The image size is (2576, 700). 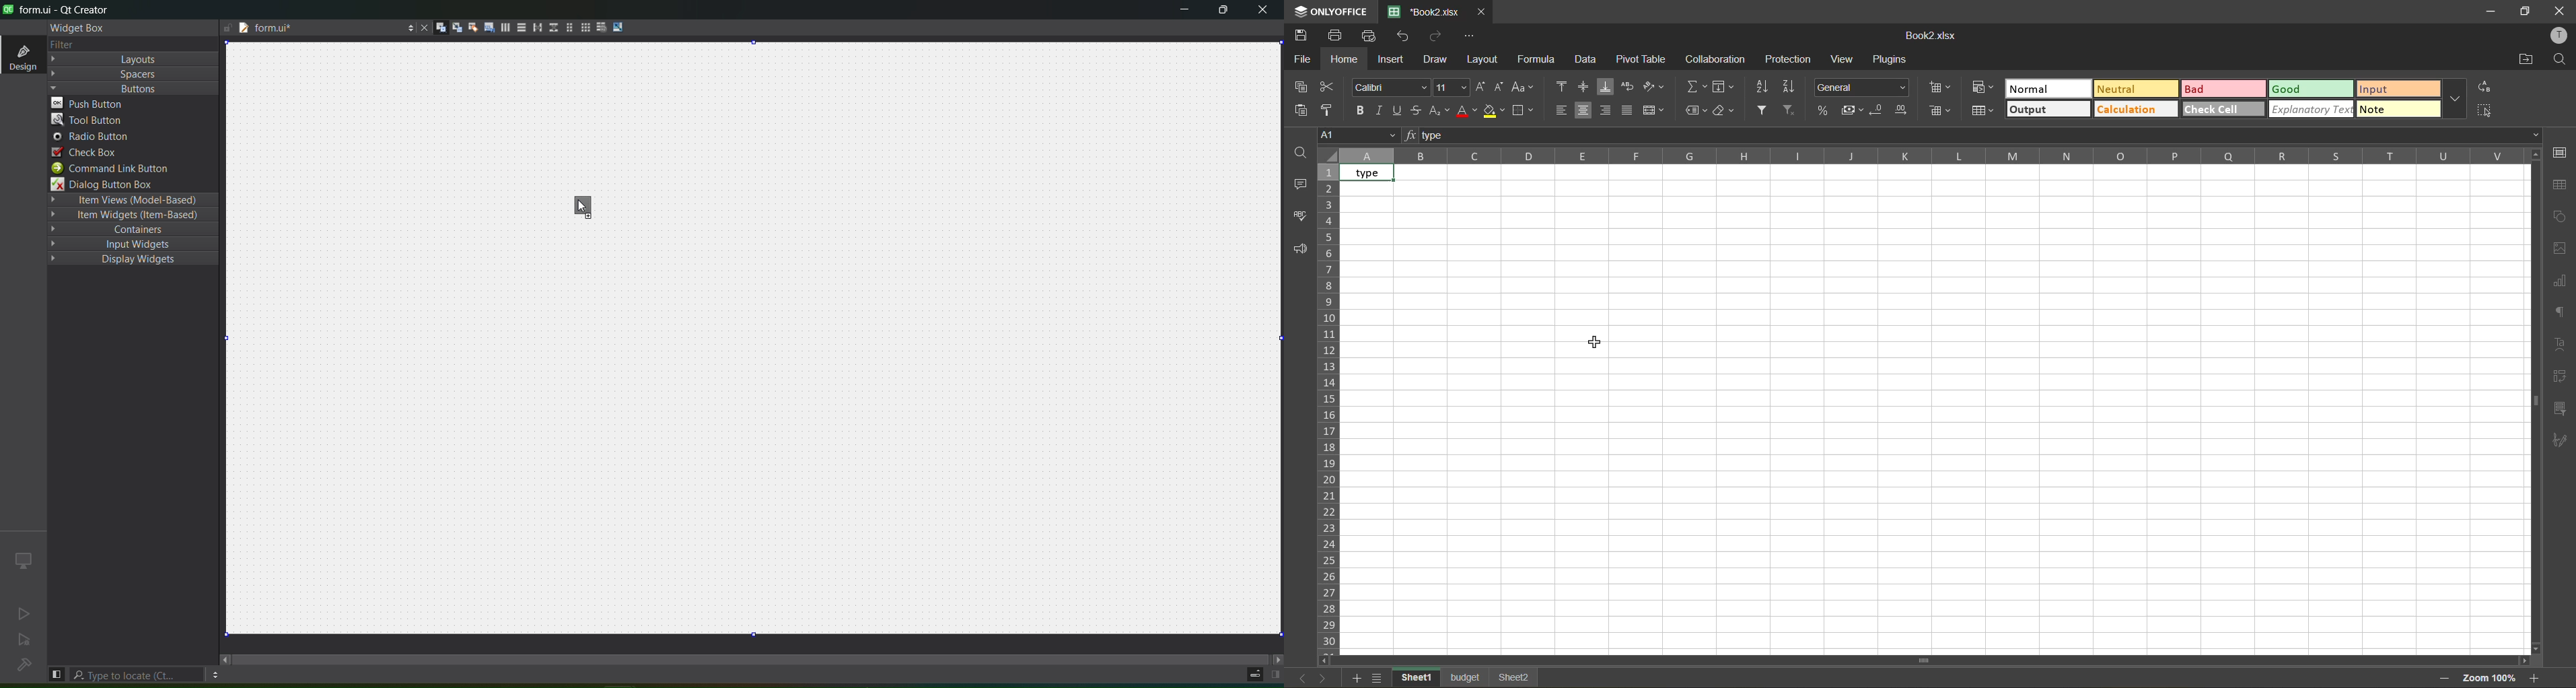 What do you see at coordinates (1764, 110) in the screenshot?
I see `filter` at bounding box center [1764, 110].